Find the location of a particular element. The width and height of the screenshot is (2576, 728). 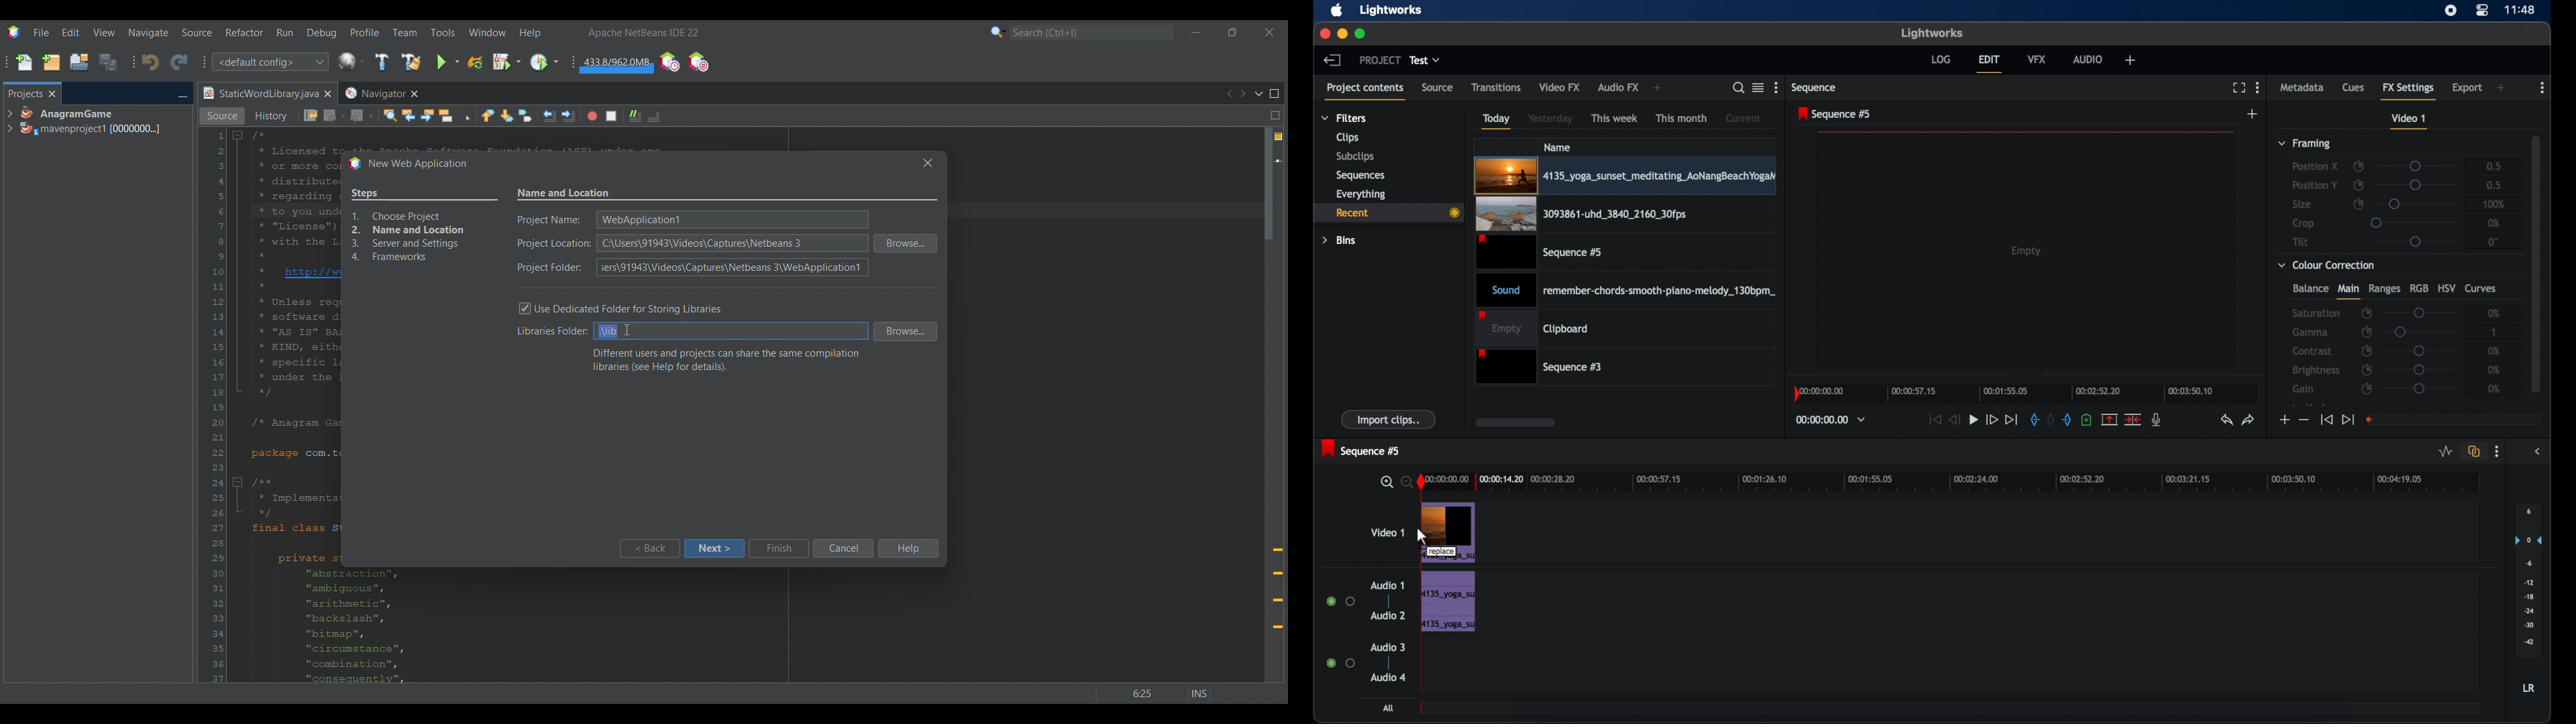

scroll box is located at coordinates (2536, 262).